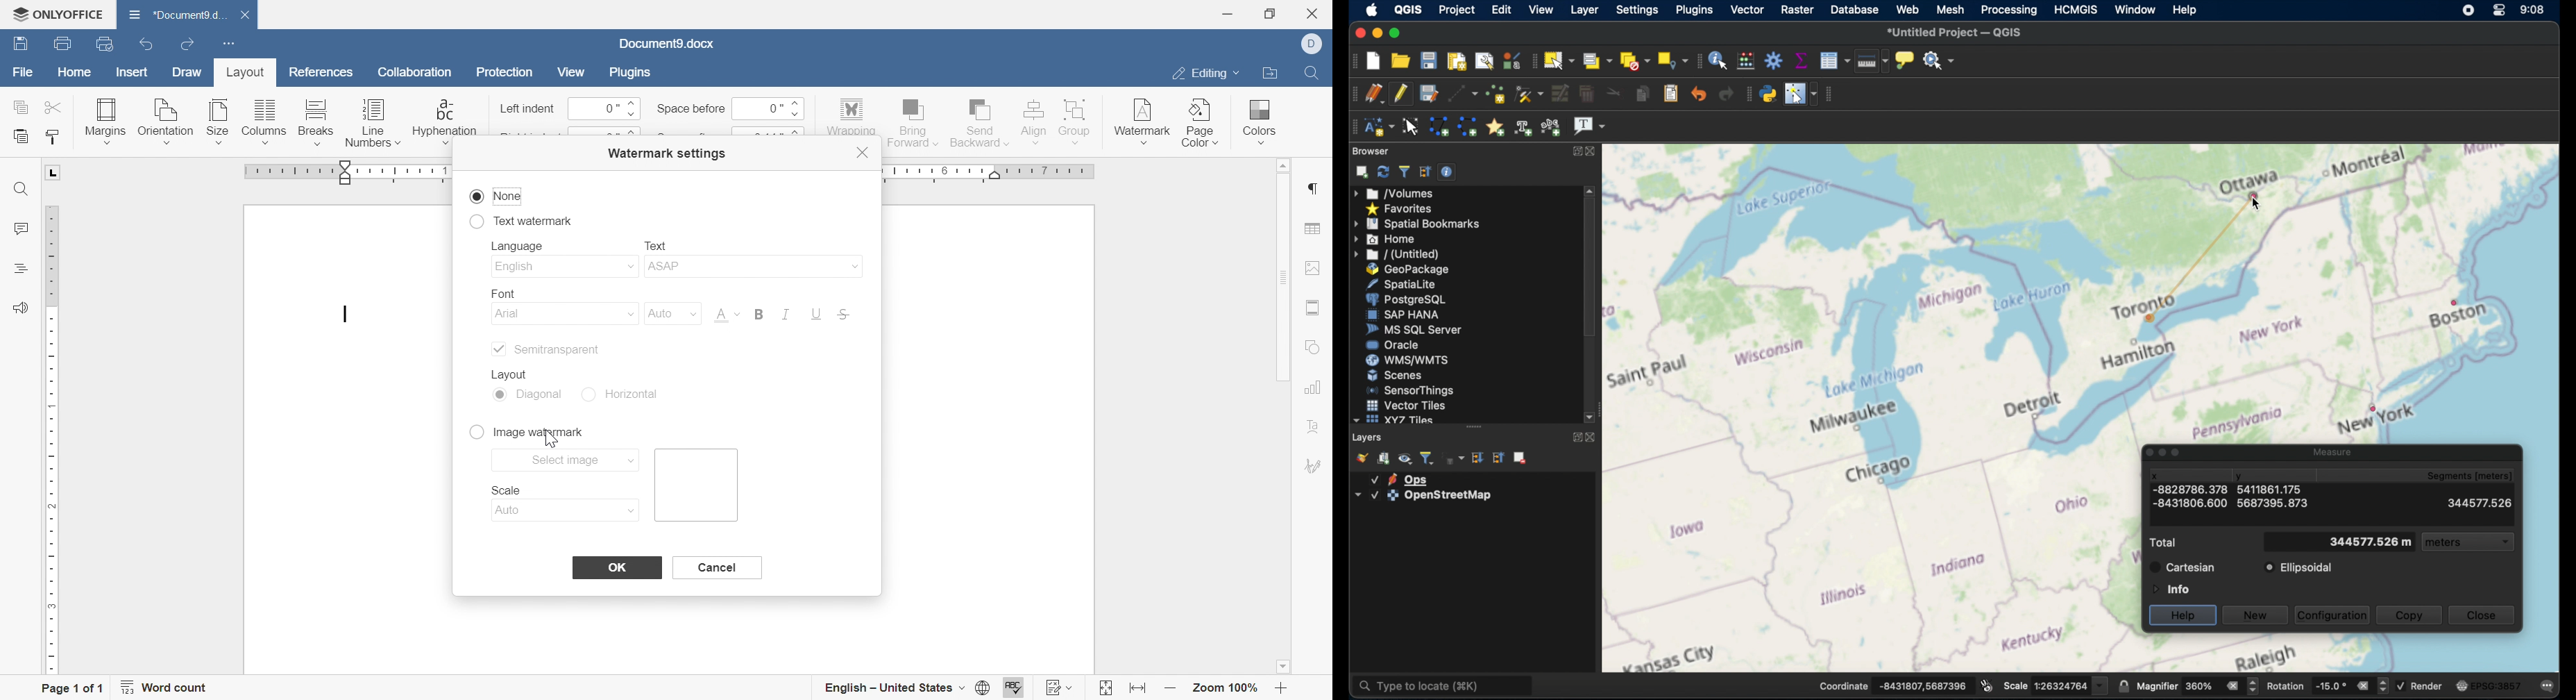 The height and width of the screenshot is (700, 2576). Describe the element at coordinates (1439, 127) in the screenshot. I see `create polygon annotation` at that location.